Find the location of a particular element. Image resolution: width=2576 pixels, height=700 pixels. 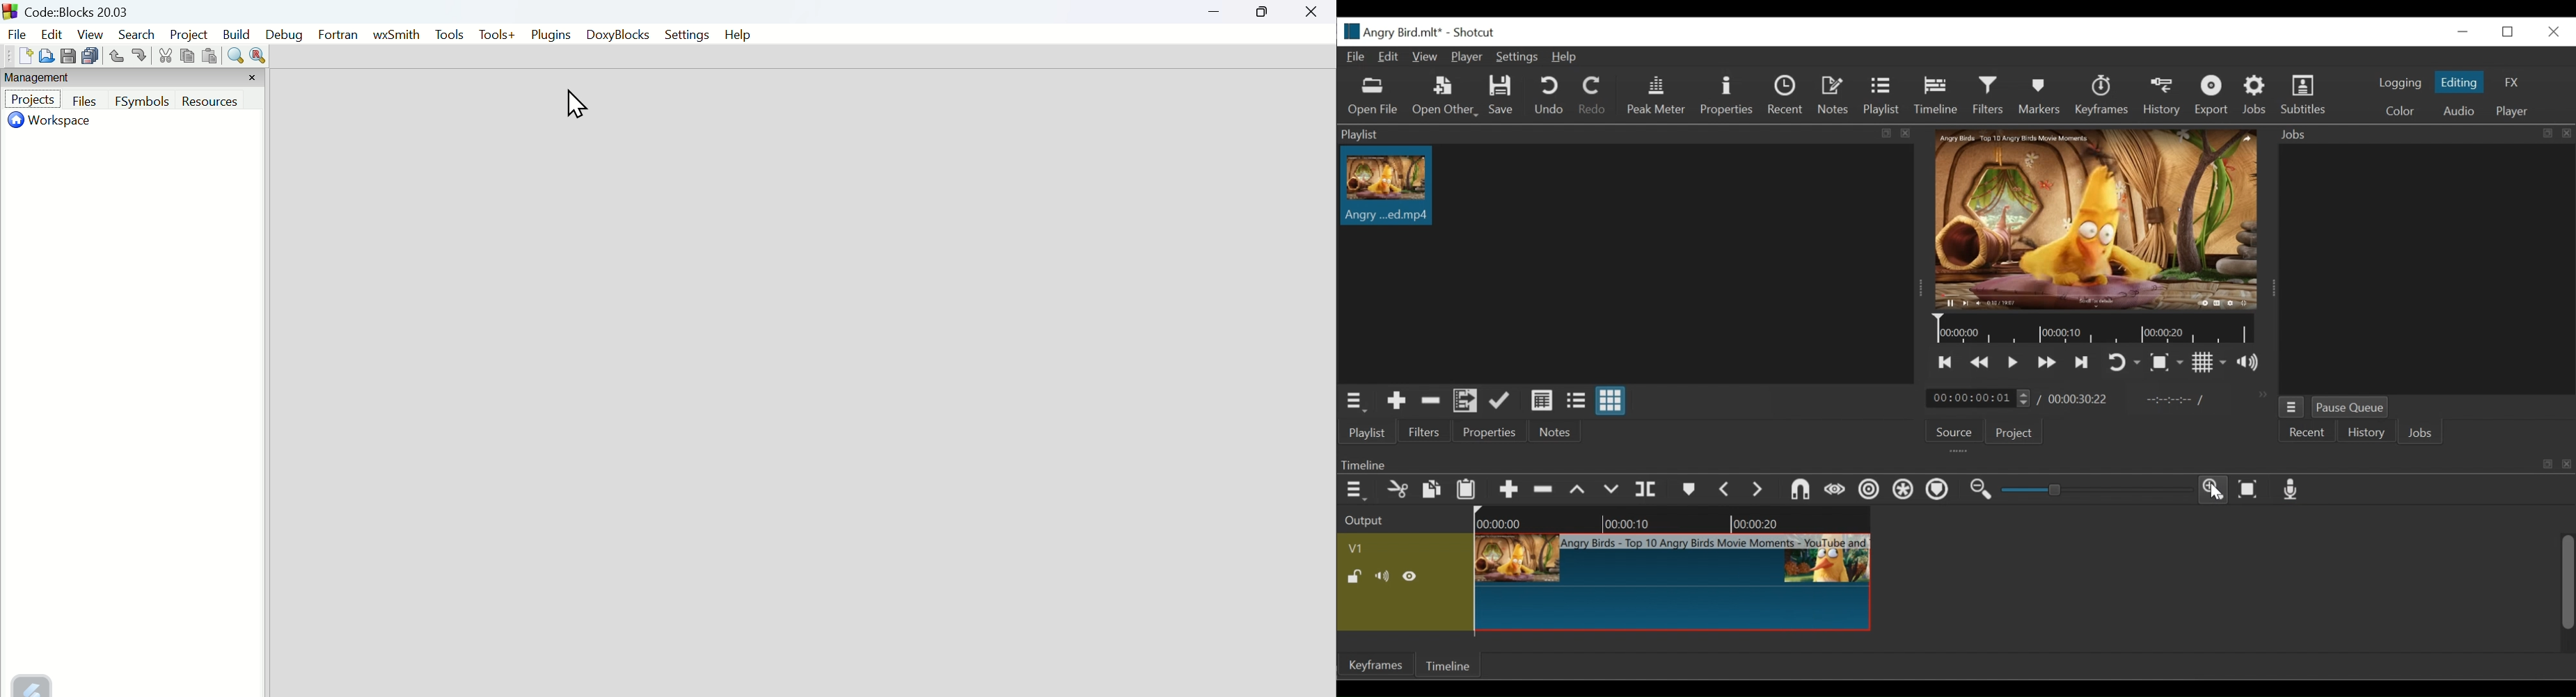

F symbols is located at coordinates (143, 101).